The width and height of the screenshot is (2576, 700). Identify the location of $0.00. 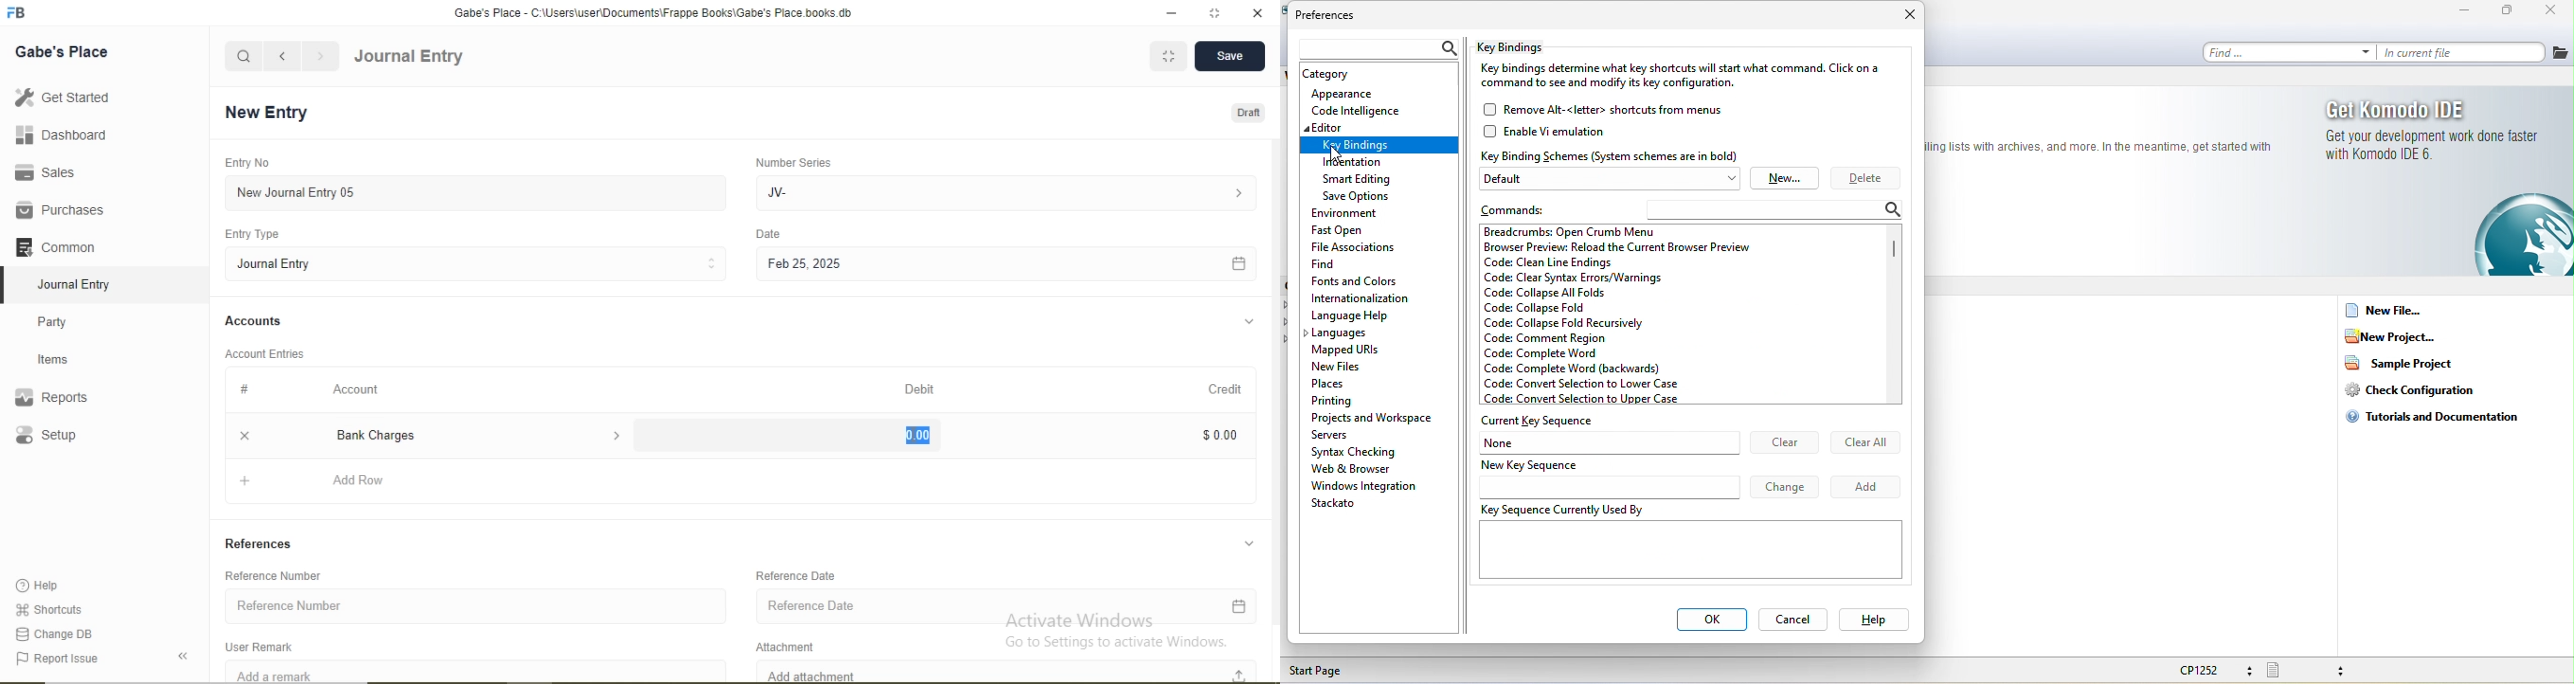
(1217, 434).